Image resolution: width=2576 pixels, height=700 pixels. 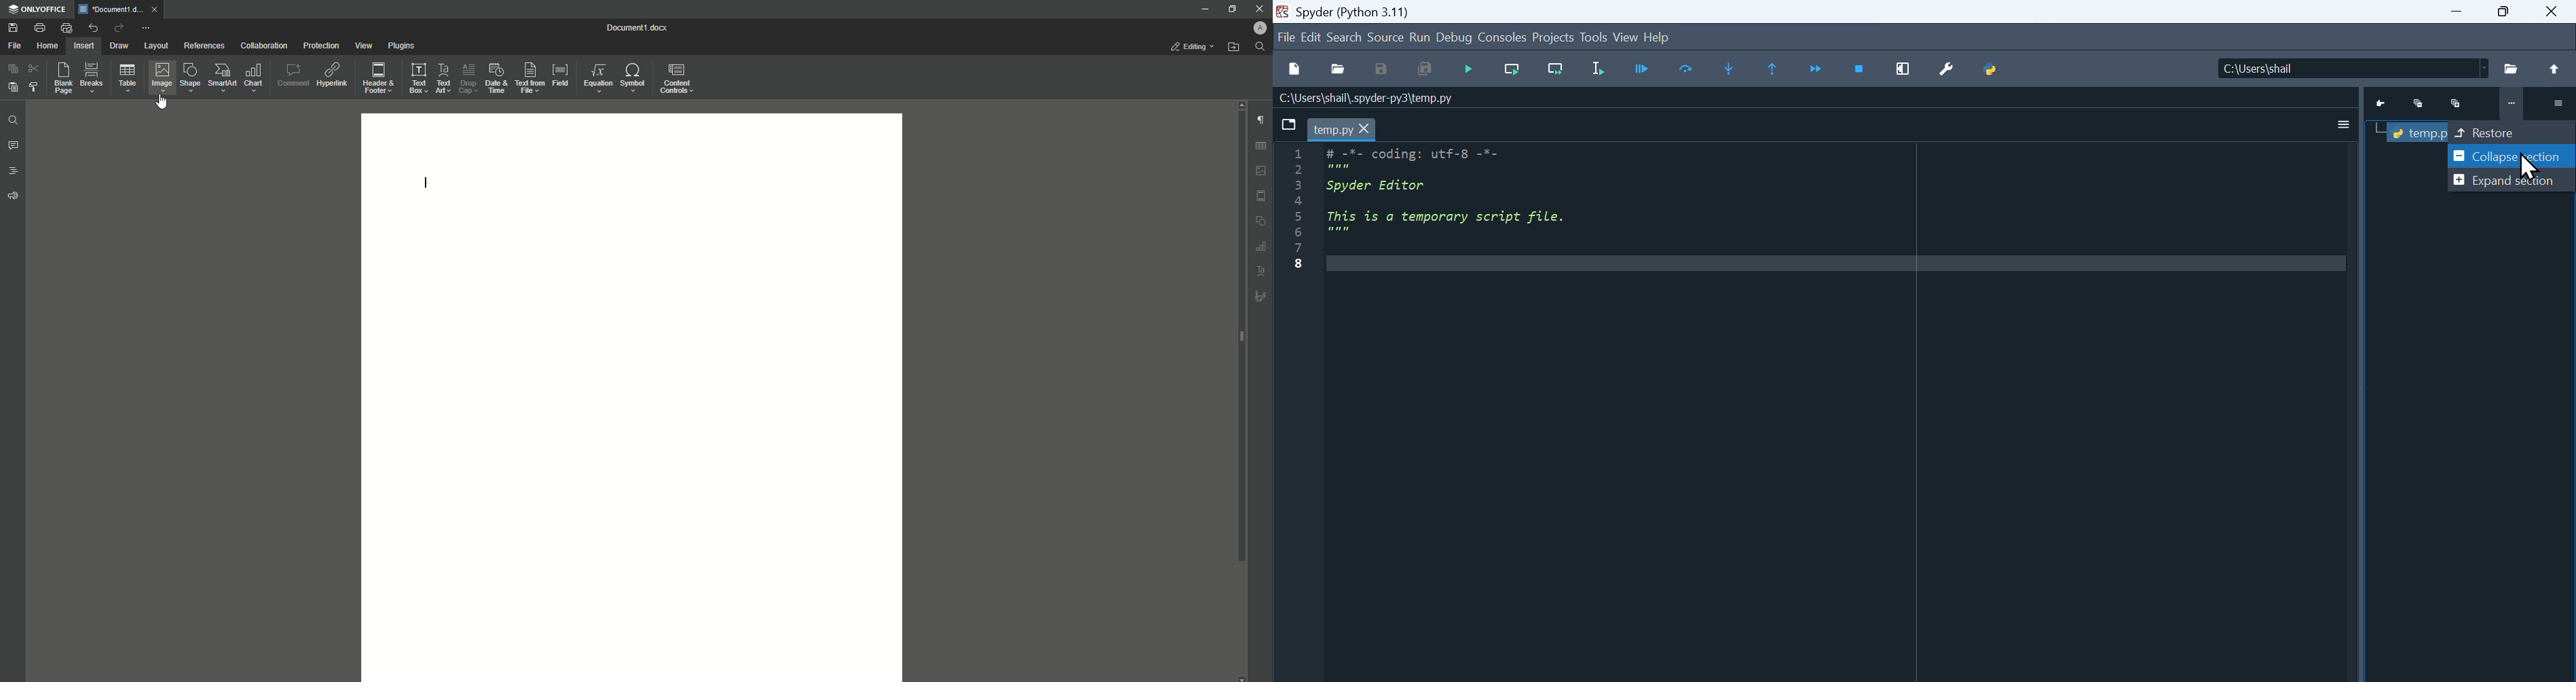 I want to click on Image, so click(x=162, y=79).